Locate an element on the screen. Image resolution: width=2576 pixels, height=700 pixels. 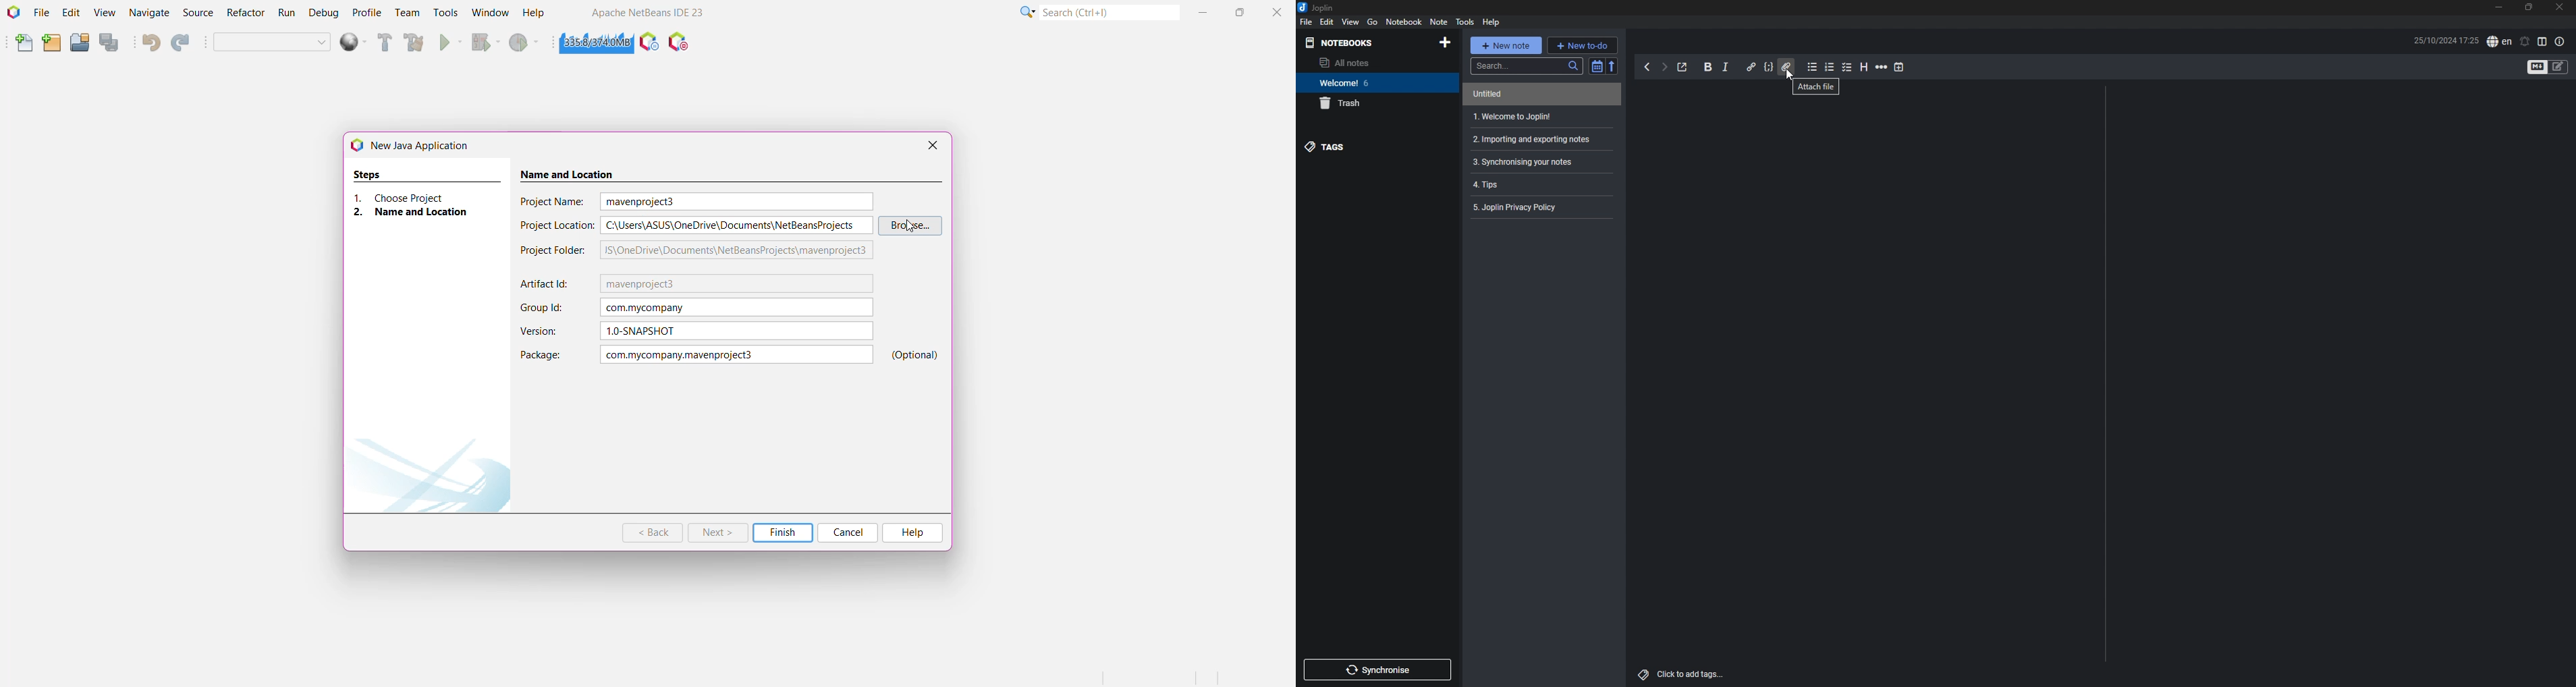
horizontal rule is located at coordinates (1882, 67).